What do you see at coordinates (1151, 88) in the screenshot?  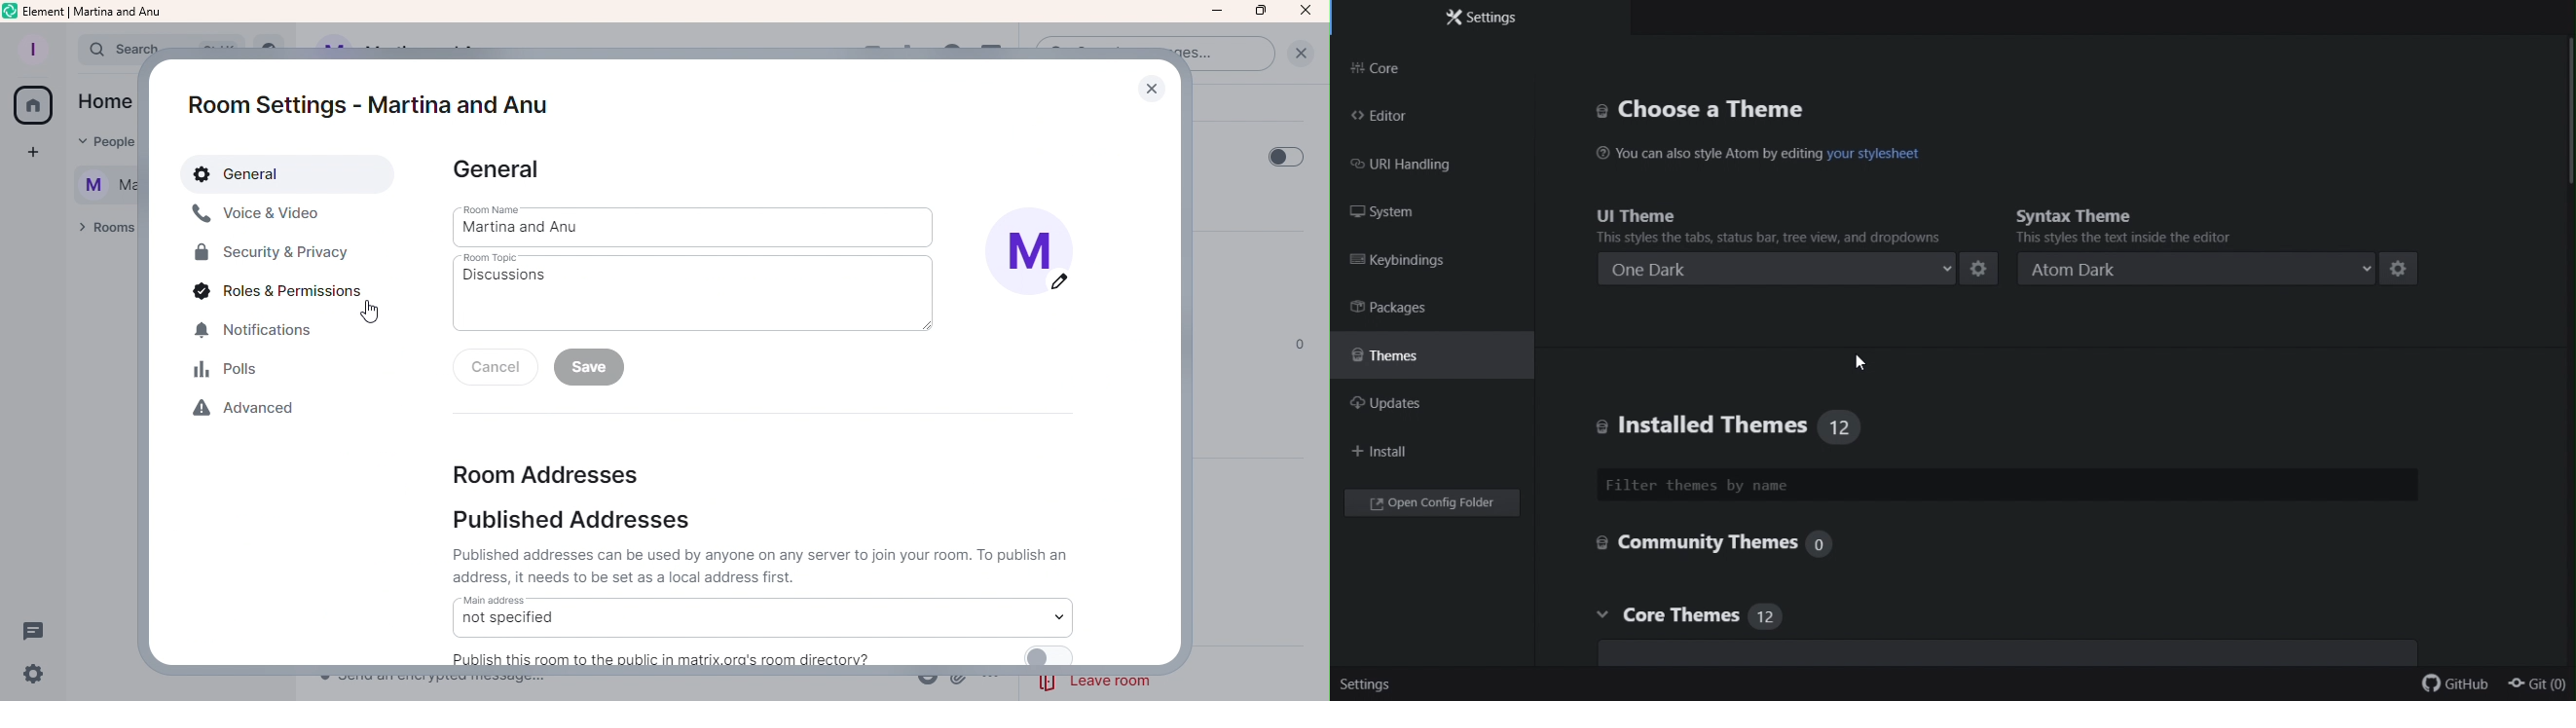 I see `Close` at bounding box center [1151, 88].